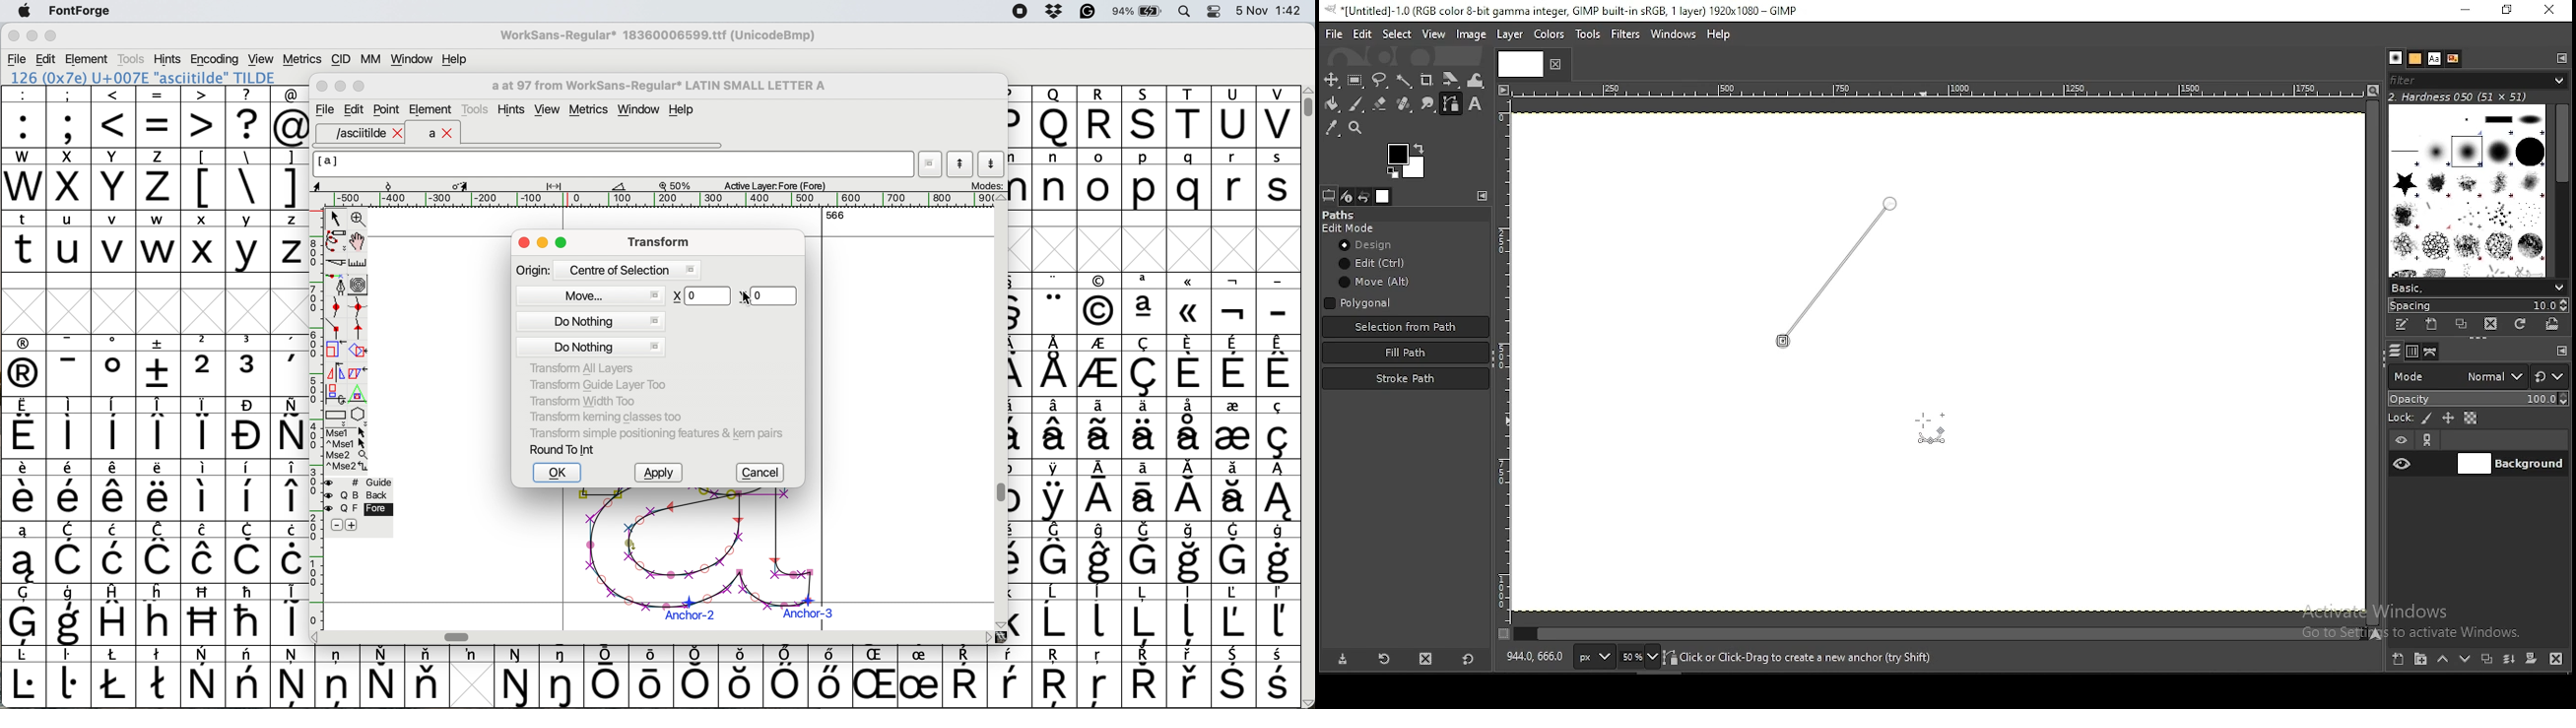 Image resolution: width=2576 pixels, height=728 pixels. What do you see at coordinates (663, 473) in the screenshot?
I see `apply` at bounding box center [663, 473].